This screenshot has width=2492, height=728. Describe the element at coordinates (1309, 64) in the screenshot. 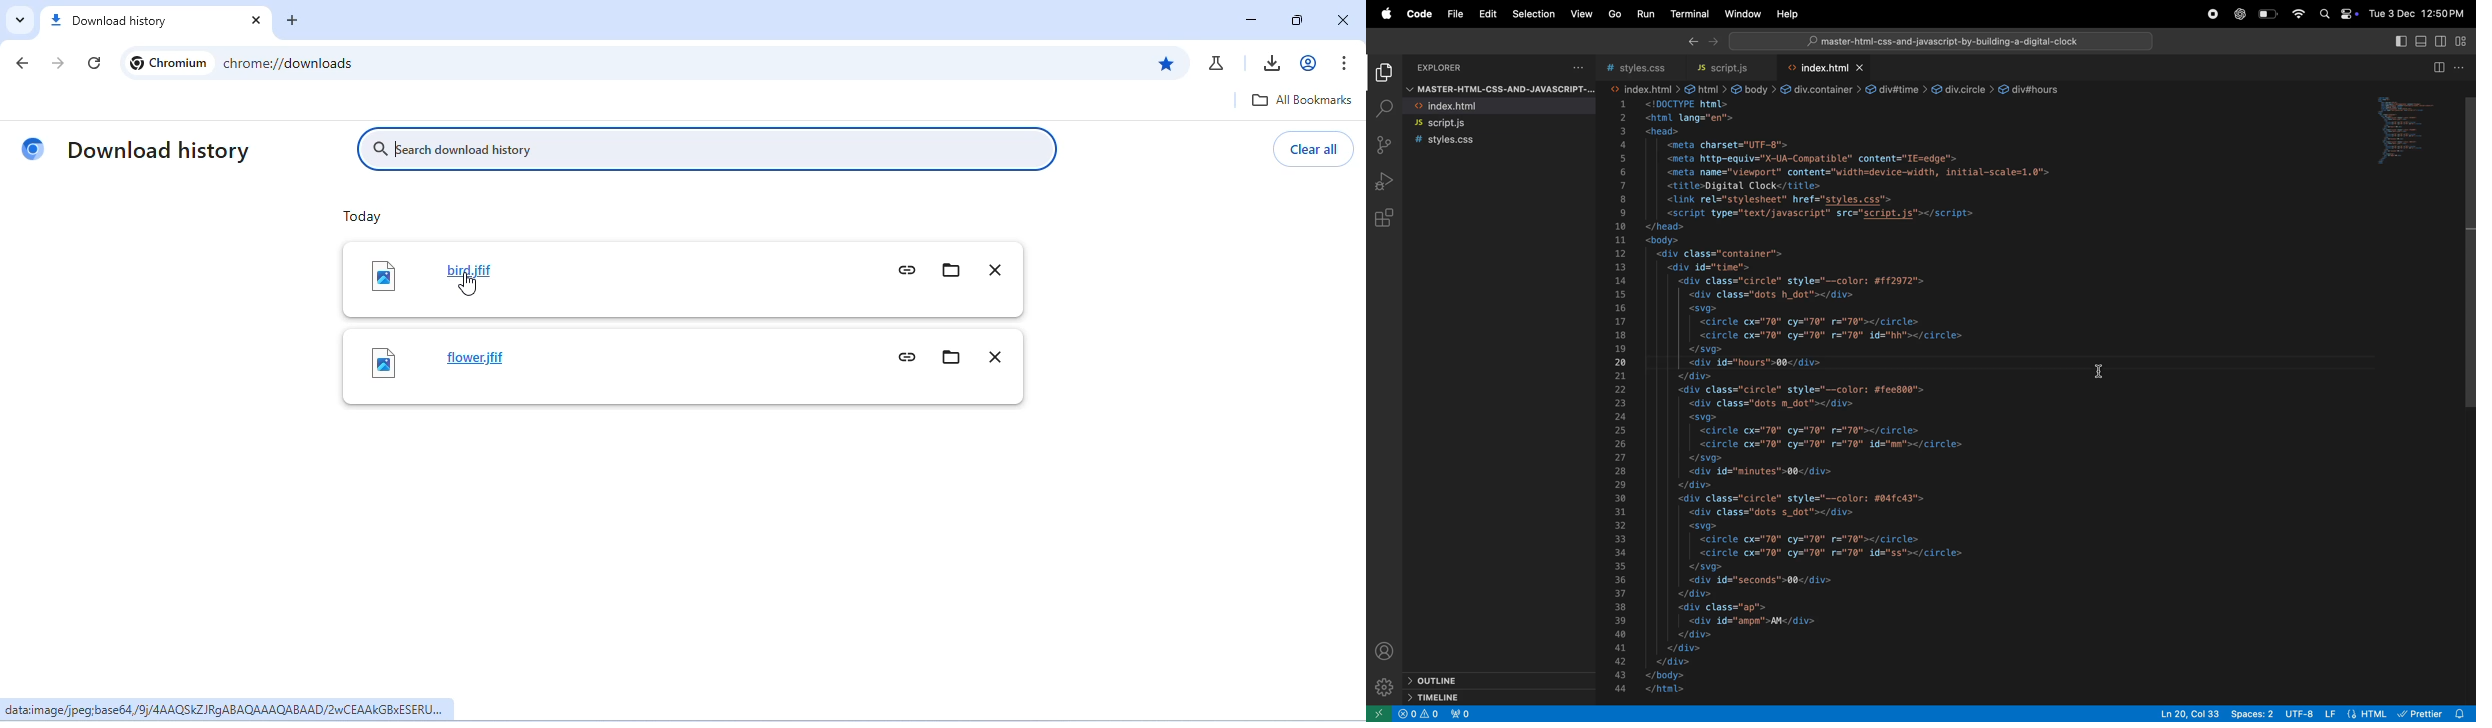

I see `account` at that location.